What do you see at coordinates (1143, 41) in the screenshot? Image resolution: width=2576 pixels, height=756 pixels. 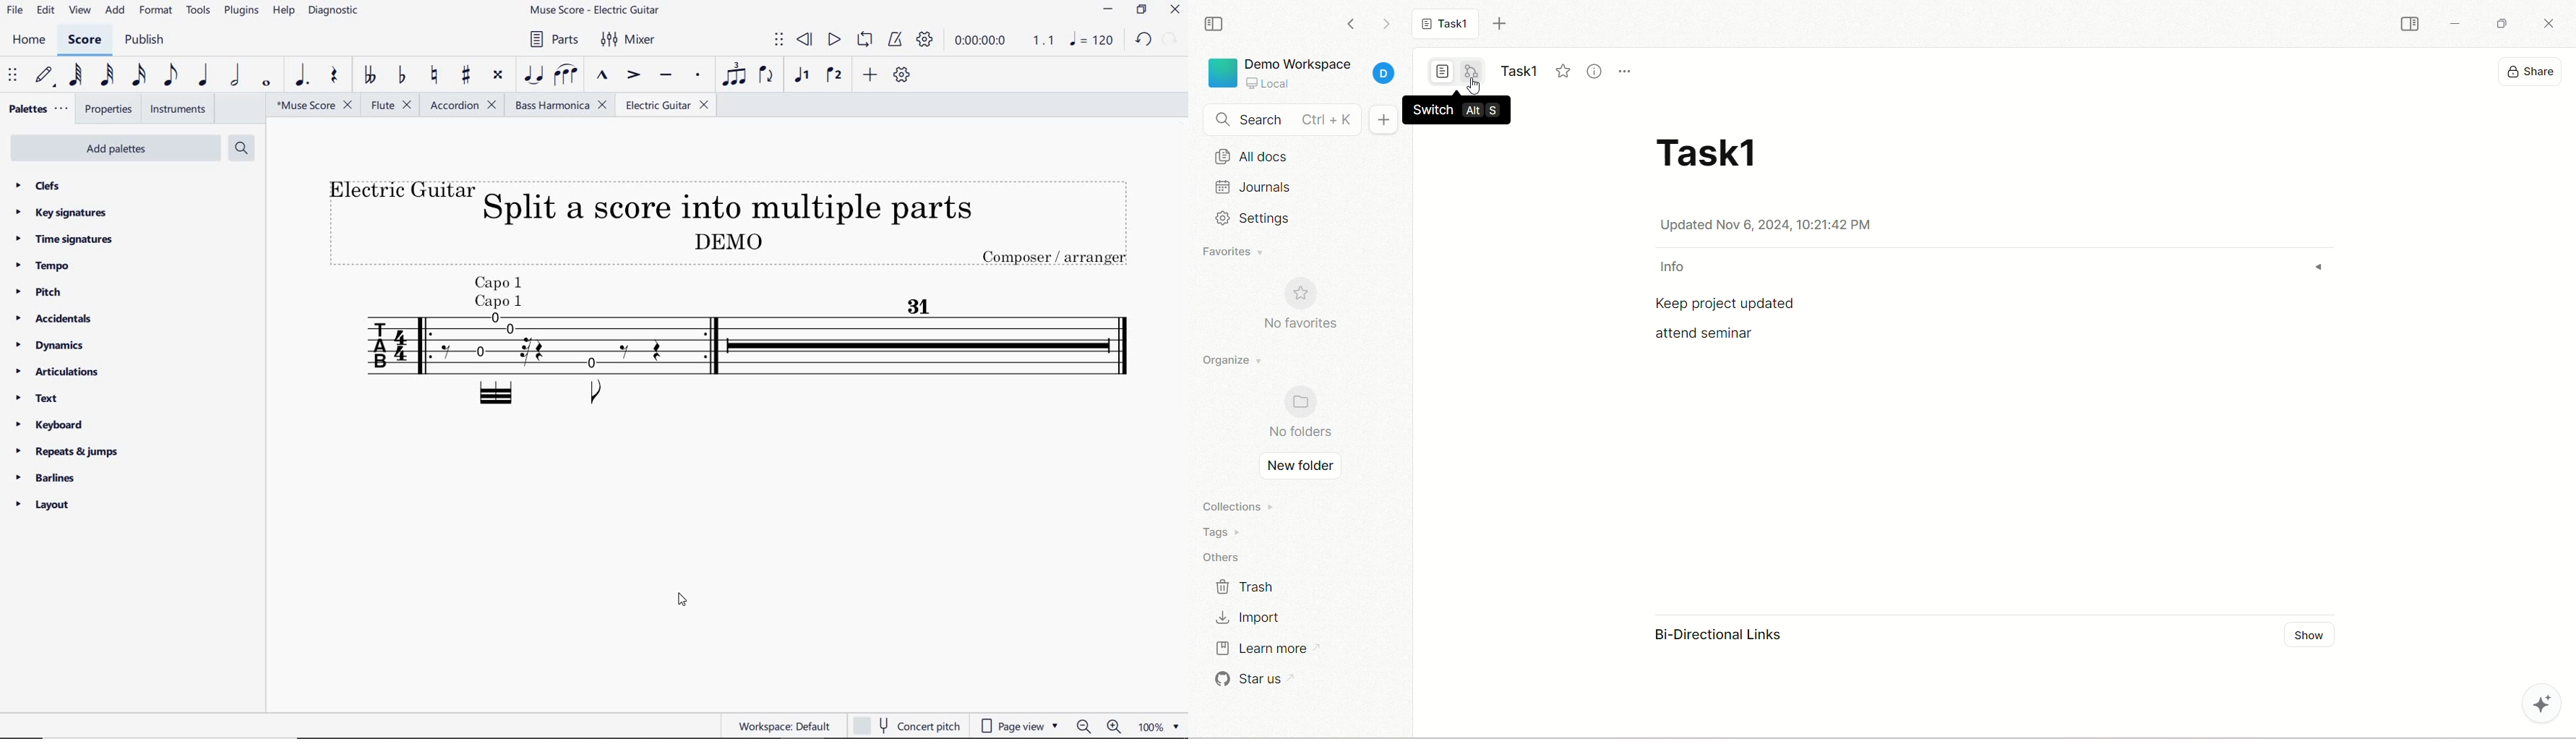 I see `UNDO` at bounding box center [1143, 41].